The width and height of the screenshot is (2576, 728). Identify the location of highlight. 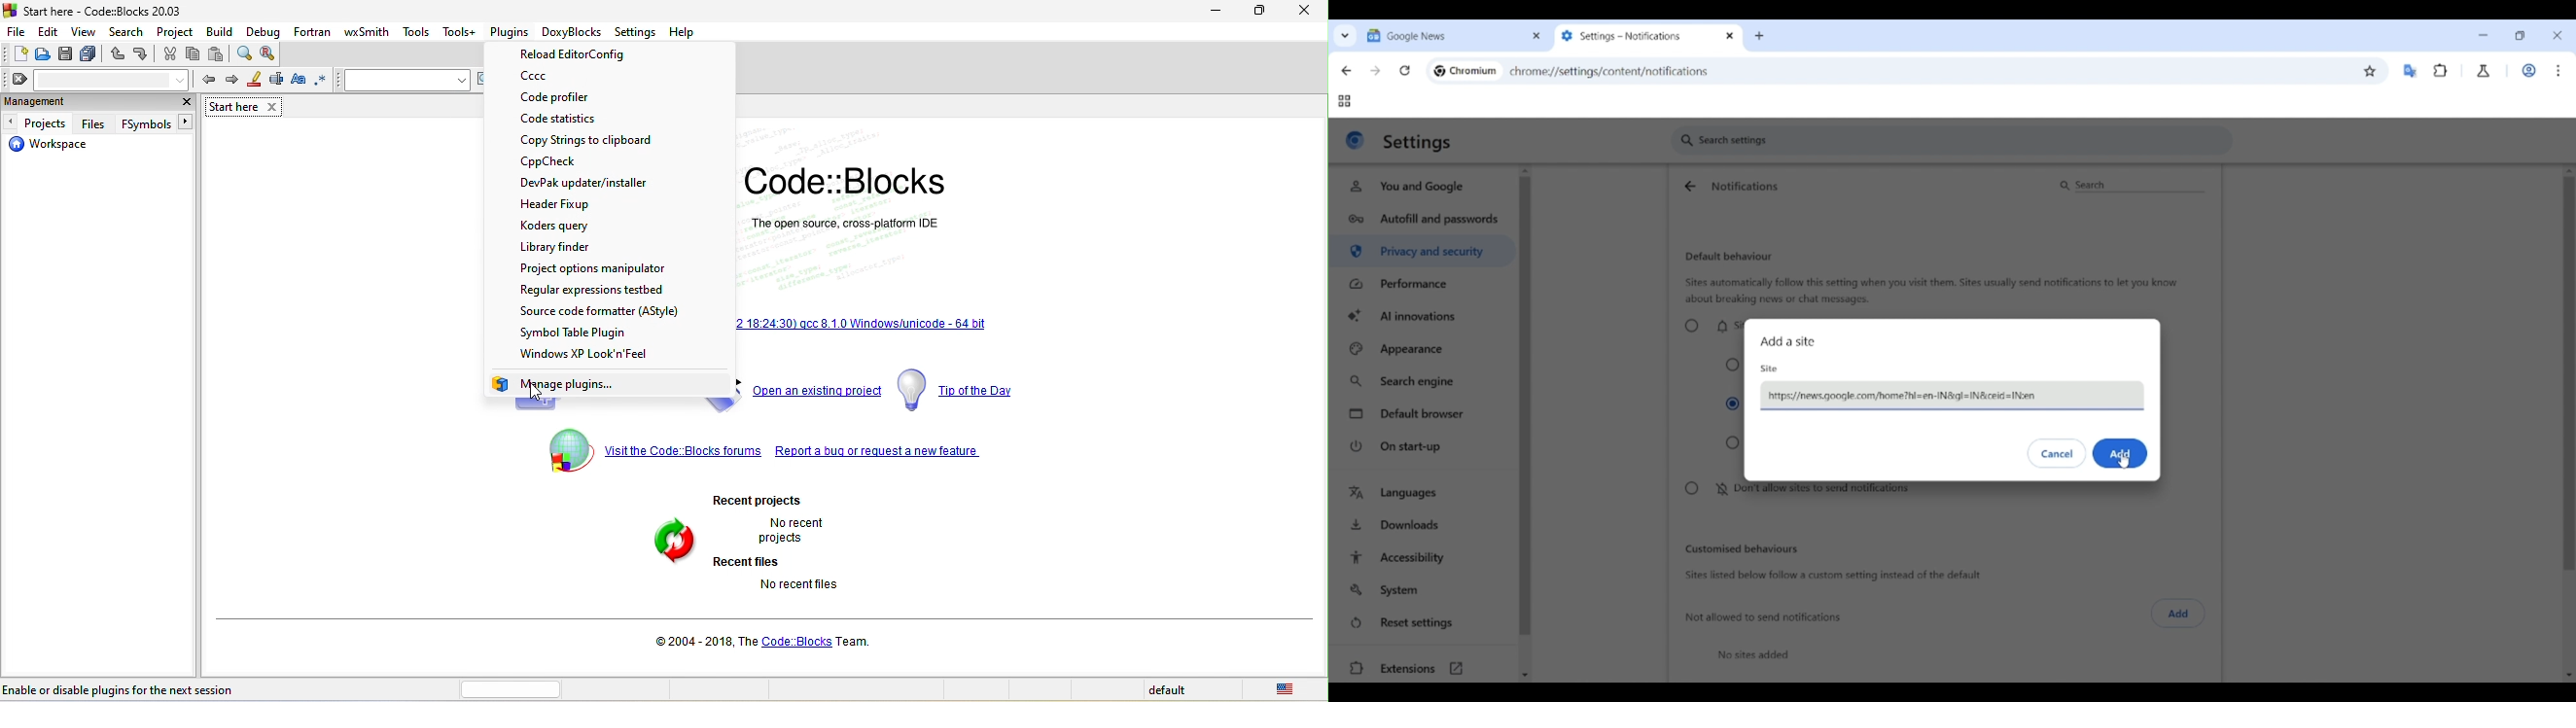
(252, 81).